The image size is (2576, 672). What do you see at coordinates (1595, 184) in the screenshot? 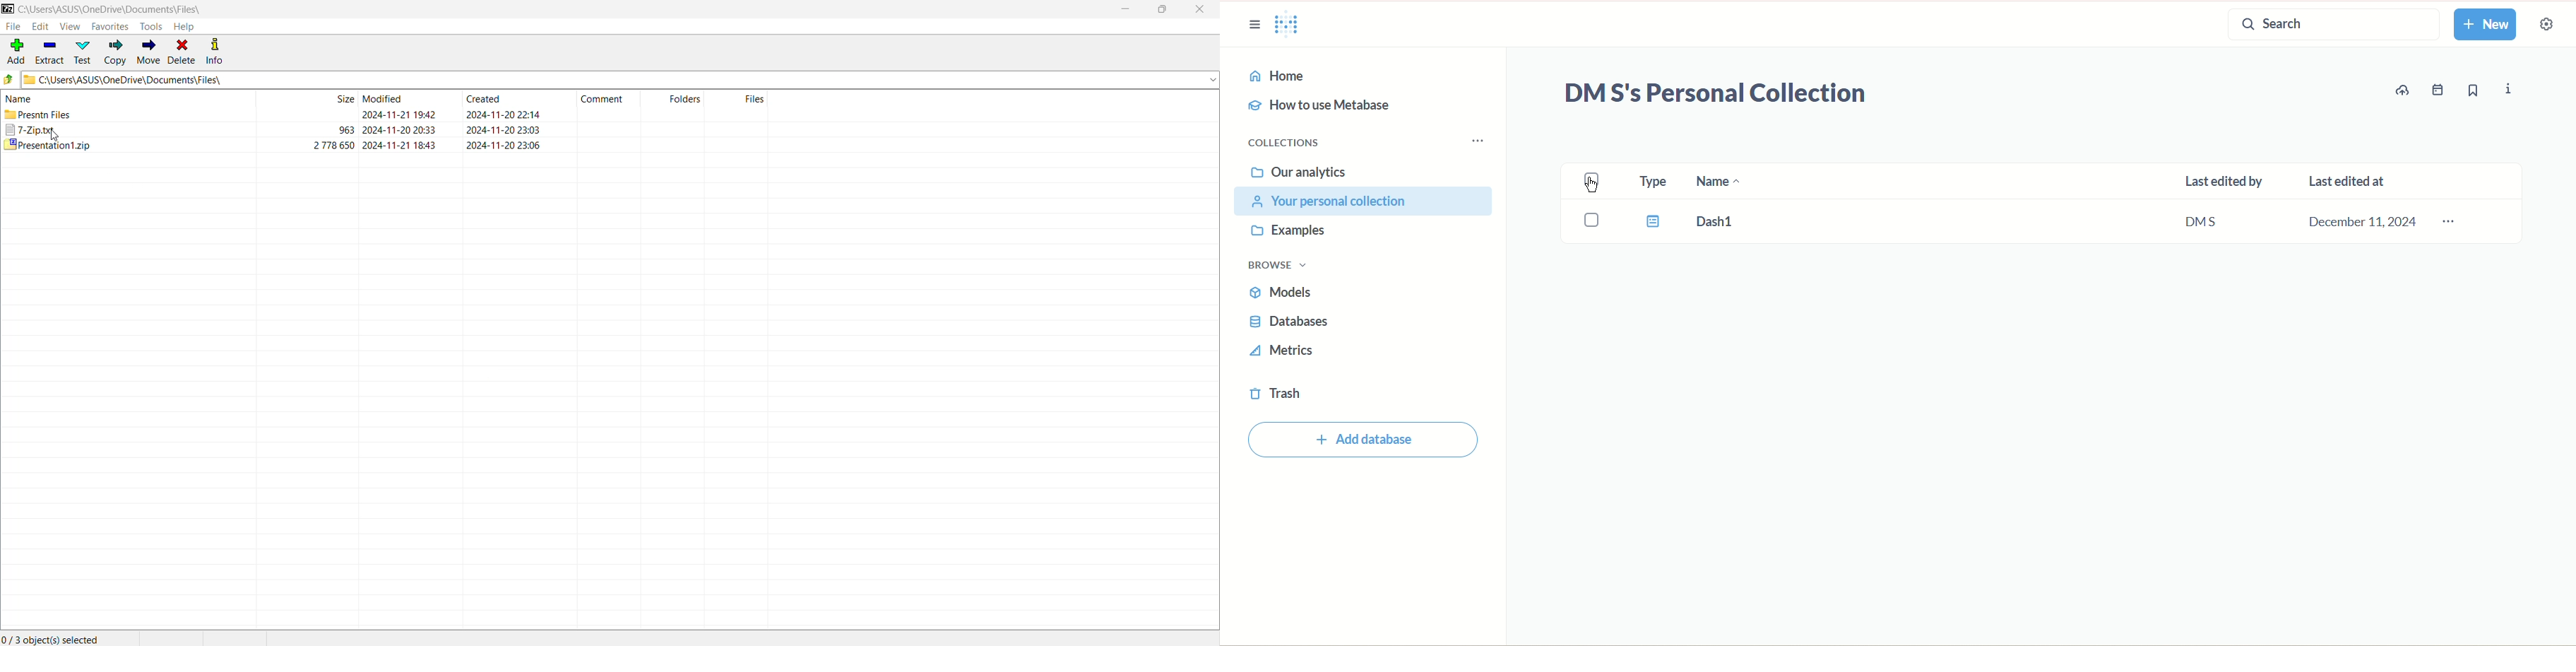
I see `check box` at bounding box center [1595, 184].